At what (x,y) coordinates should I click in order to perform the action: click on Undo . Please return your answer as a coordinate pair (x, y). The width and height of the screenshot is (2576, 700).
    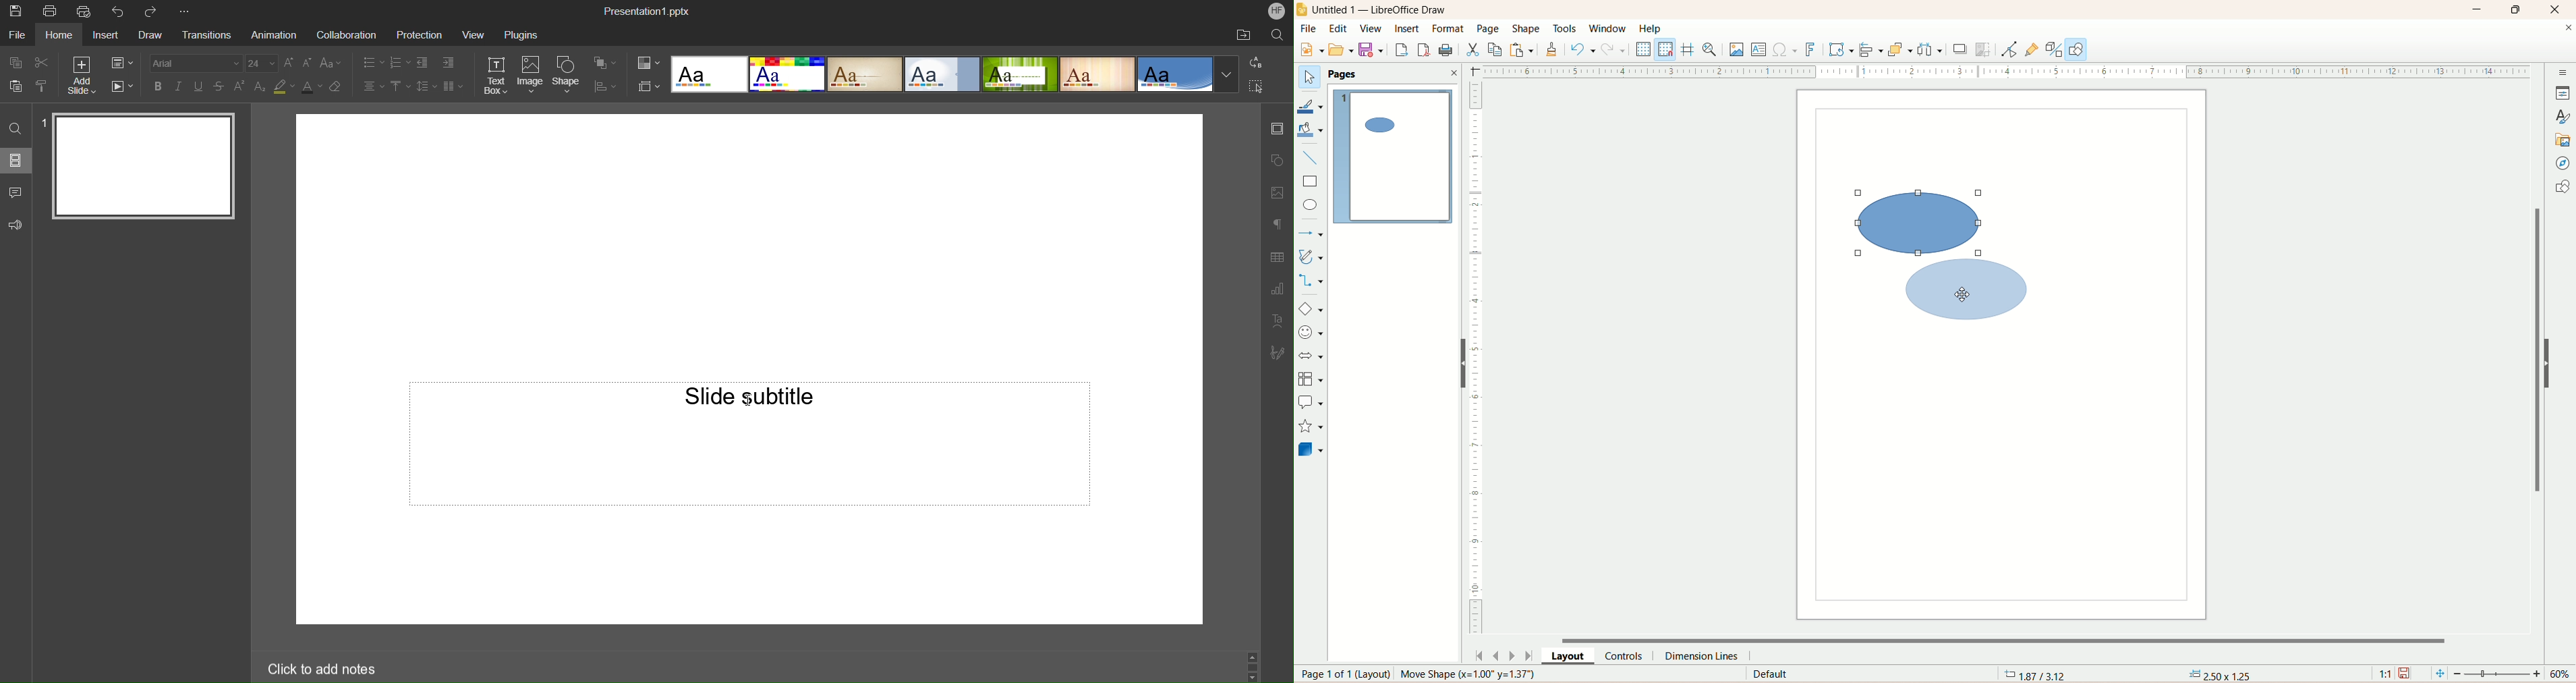
    Looking at the image, I should click on (120, 11).